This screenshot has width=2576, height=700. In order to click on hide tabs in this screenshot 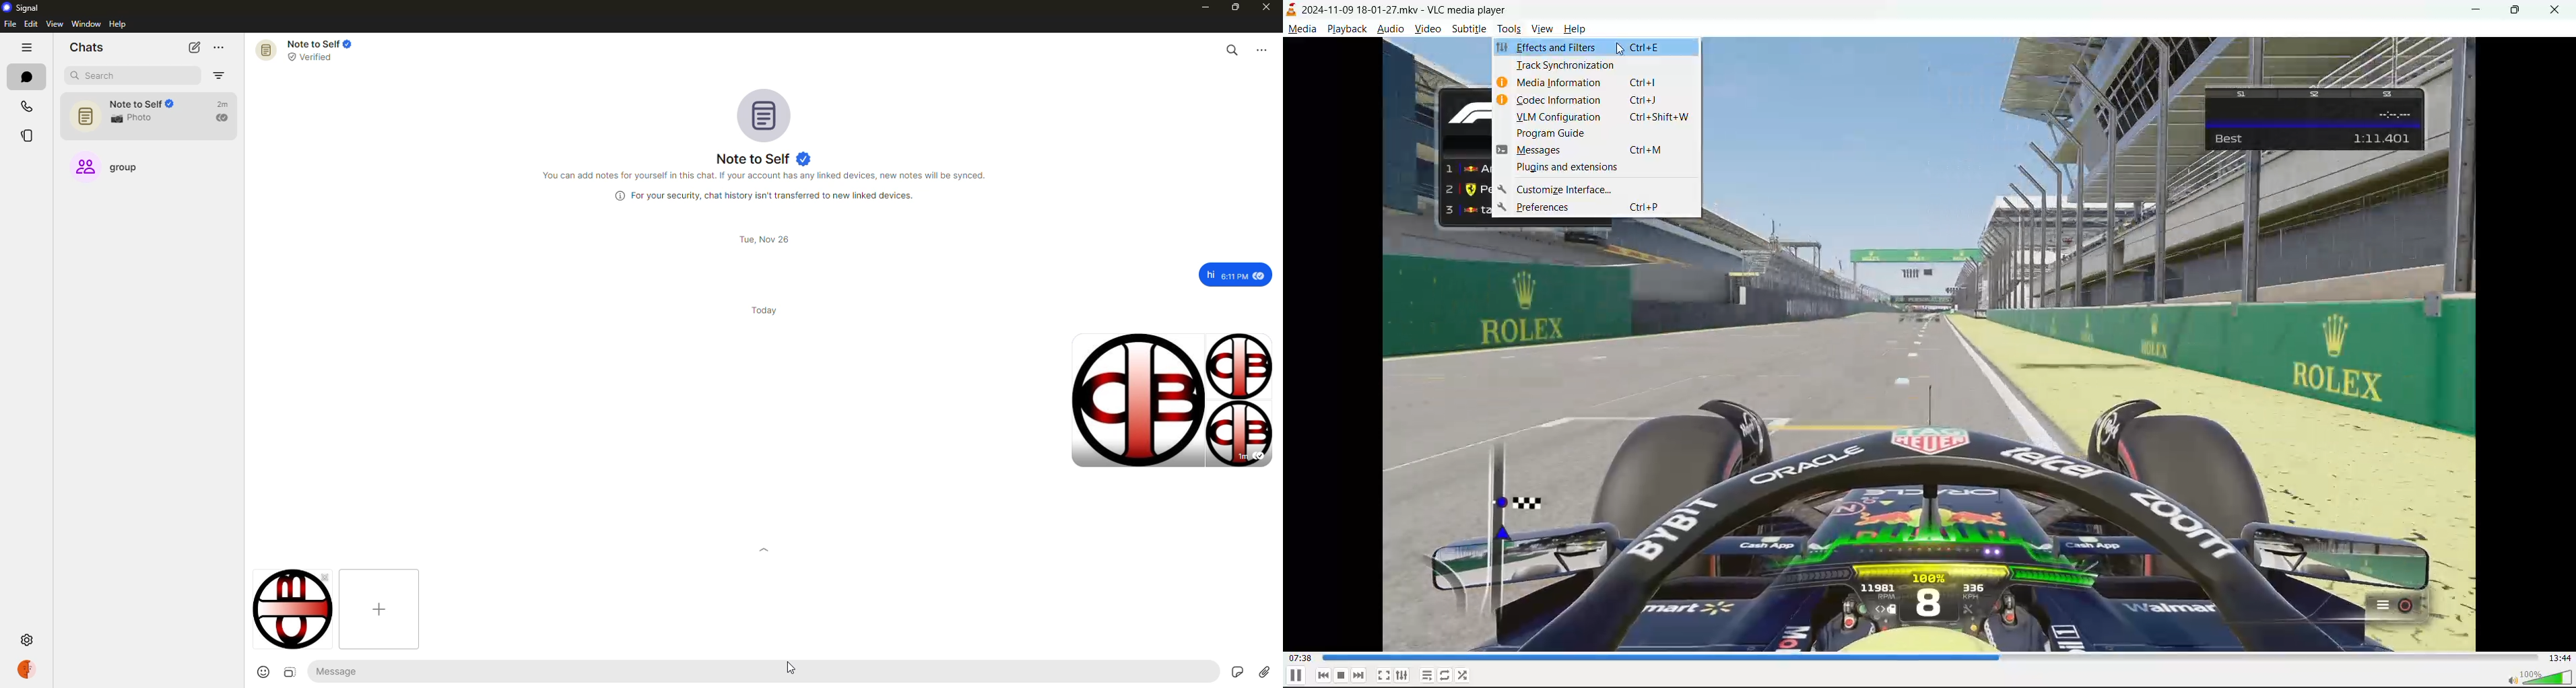, I will do `click(27, 48)`.